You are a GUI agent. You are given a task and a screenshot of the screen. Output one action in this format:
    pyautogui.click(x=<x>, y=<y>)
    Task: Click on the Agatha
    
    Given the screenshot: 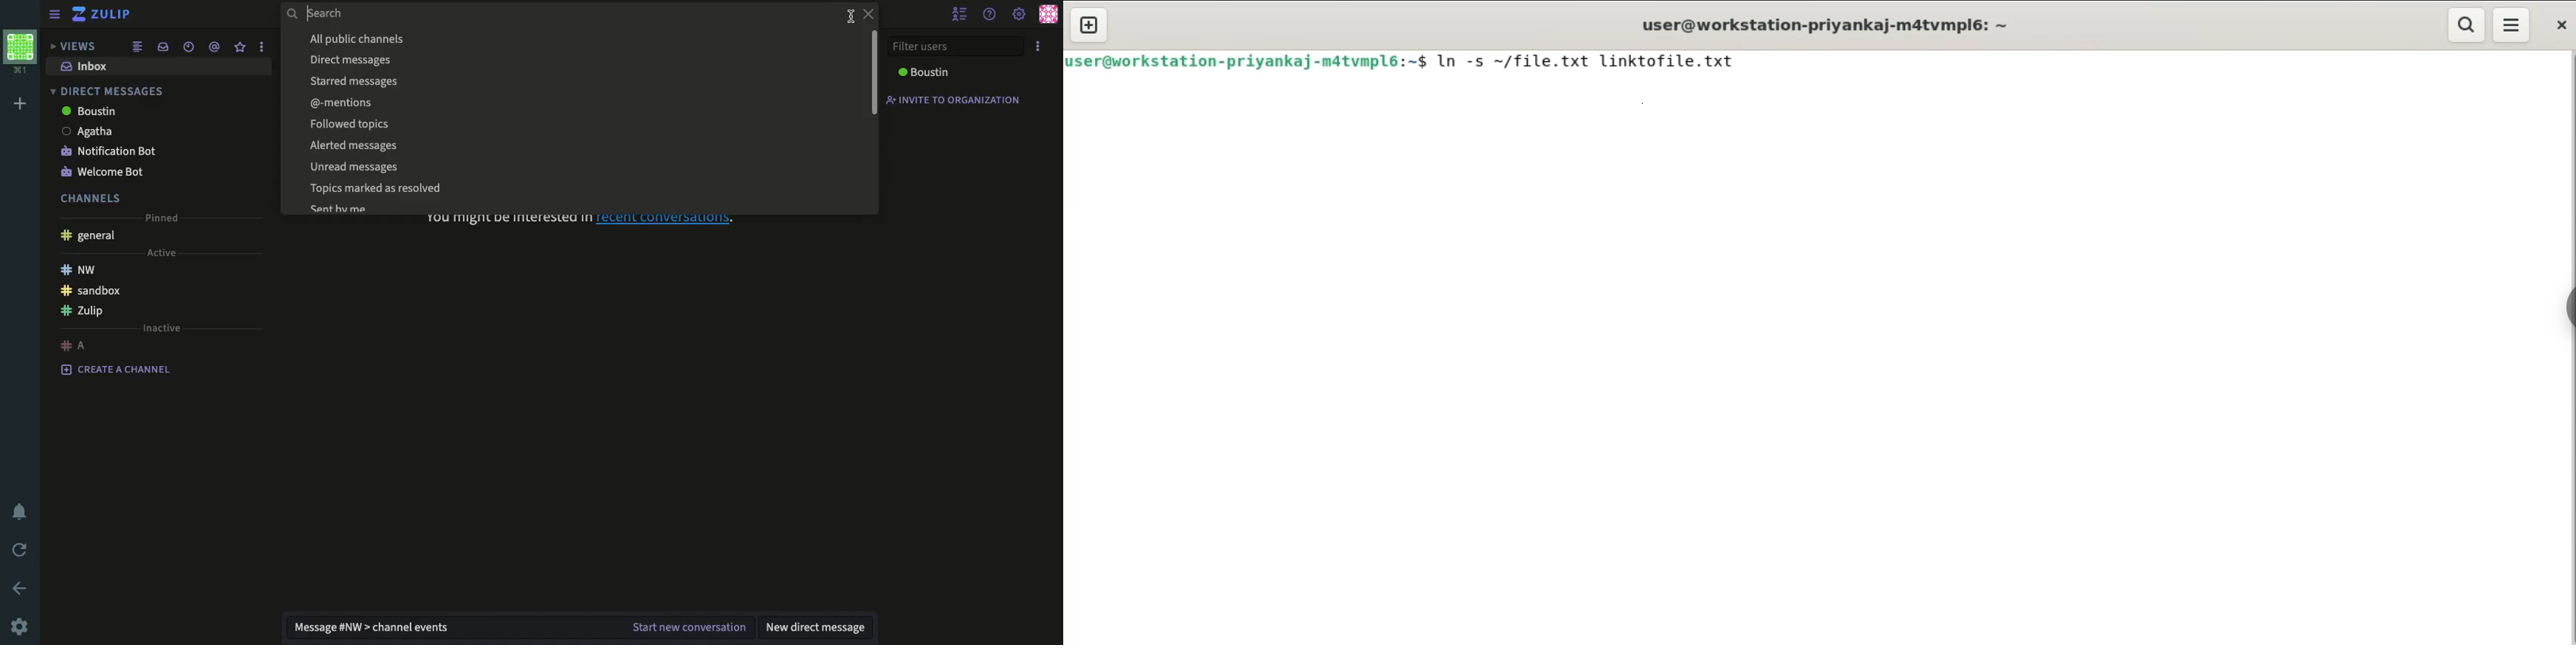 What is the action you would take?
    pyautogui.click(x=88, y=132)
    